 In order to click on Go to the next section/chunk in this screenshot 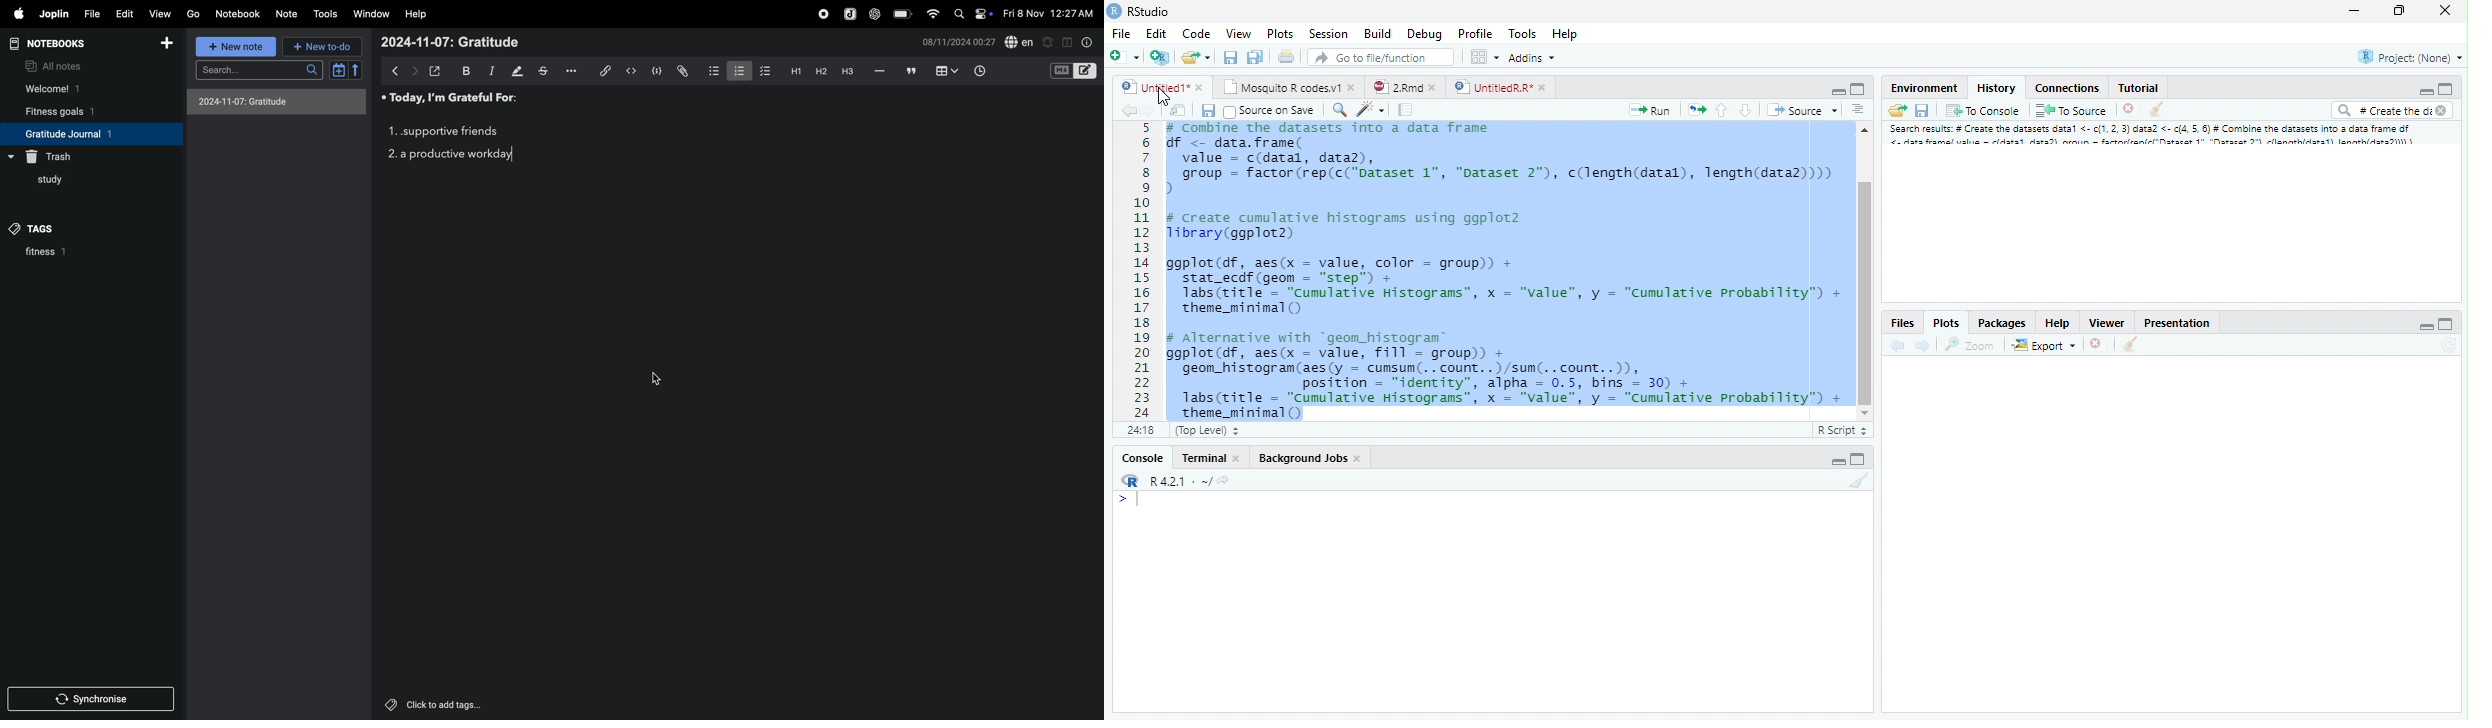, I will do `click(1745, 111)`.